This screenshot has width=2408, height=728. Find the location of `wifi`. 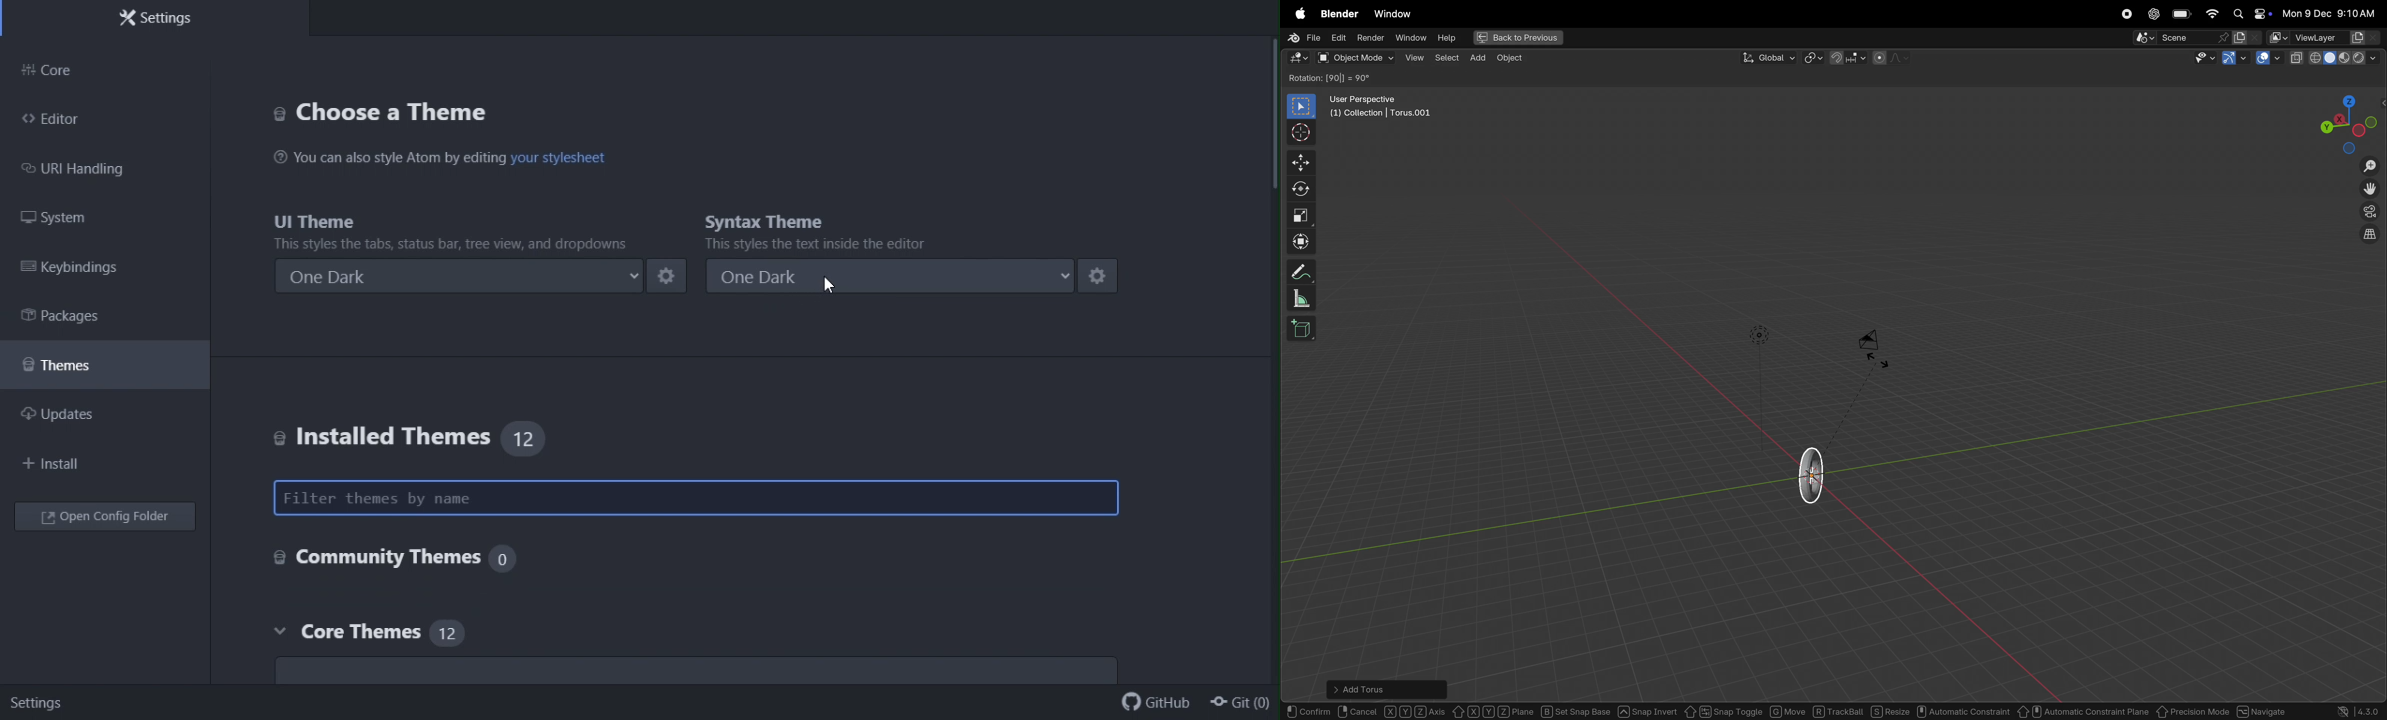

wifi is located at coordinates (2212, 14).